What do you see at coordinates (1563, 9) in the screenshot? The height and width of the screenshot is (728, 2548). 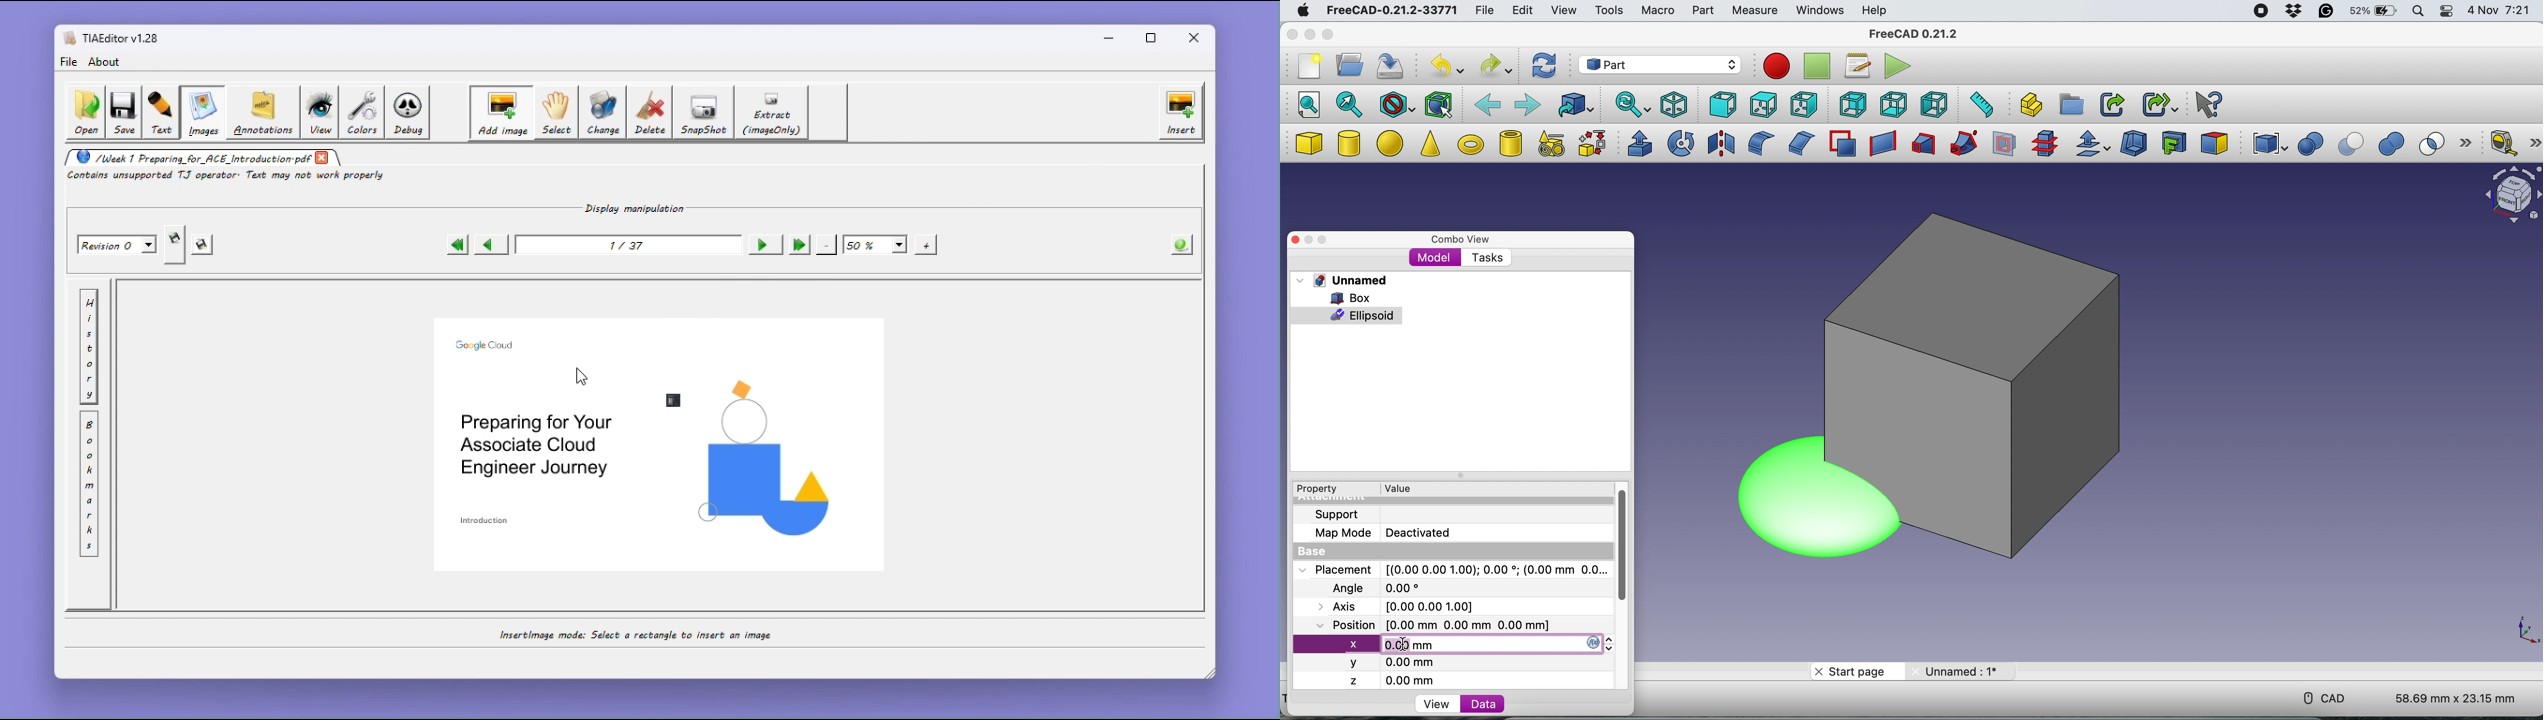 I see `view` at bounding box center [1563, 9].